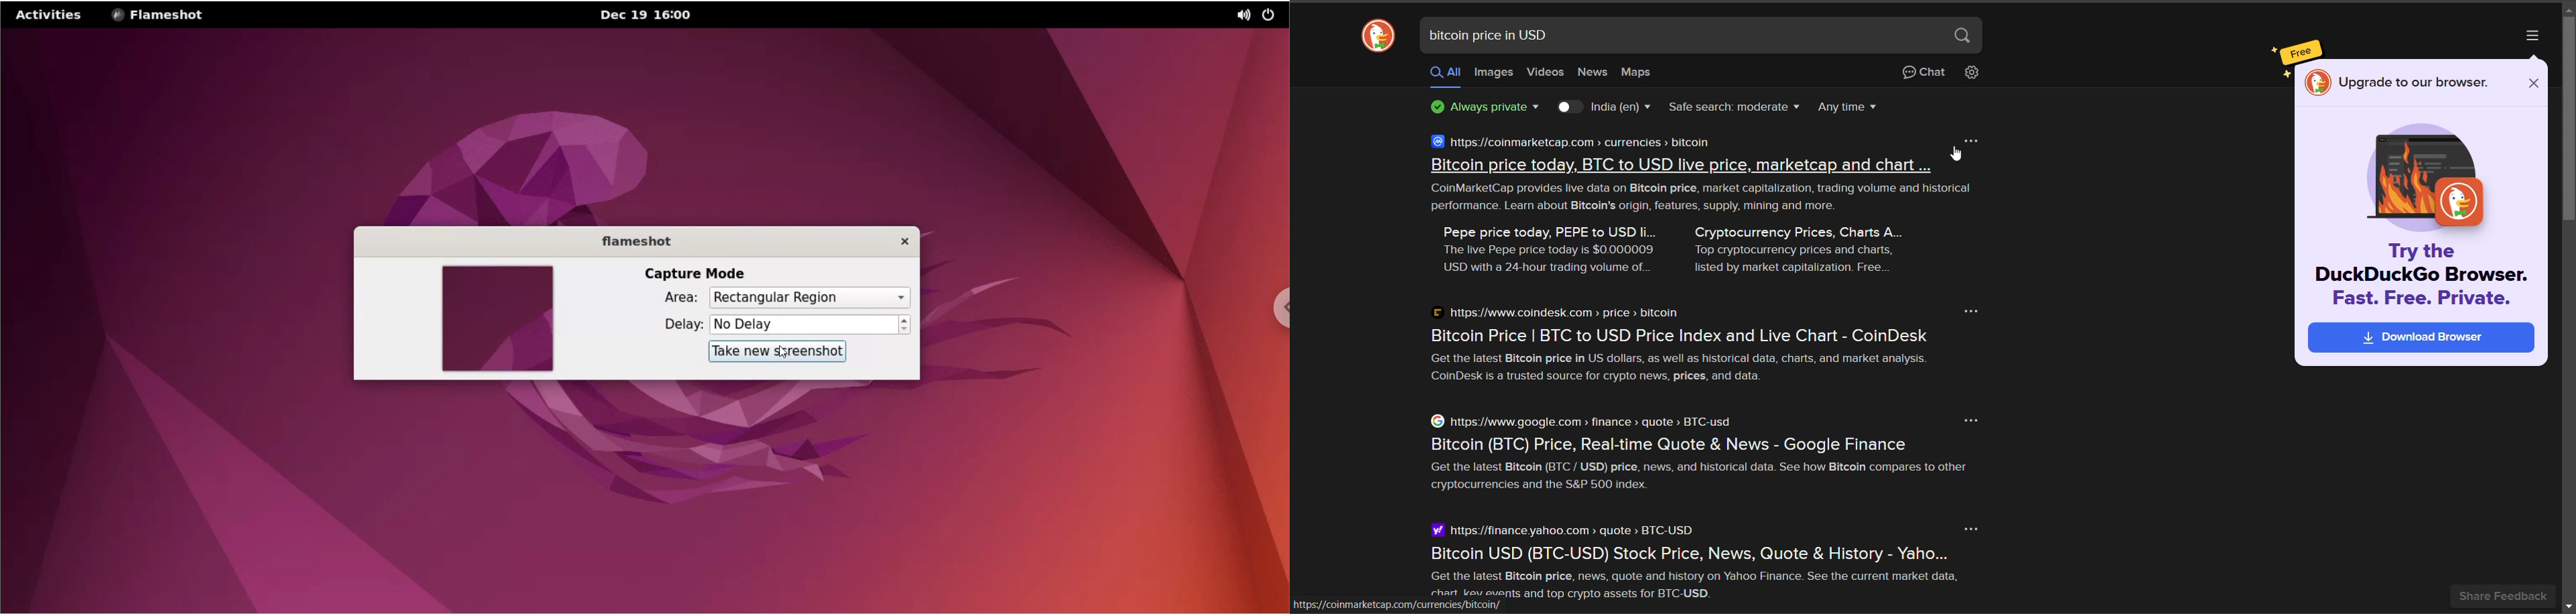 This screenshot has width=2576, height=616. I want to click on cursor, so click(1955, 156).